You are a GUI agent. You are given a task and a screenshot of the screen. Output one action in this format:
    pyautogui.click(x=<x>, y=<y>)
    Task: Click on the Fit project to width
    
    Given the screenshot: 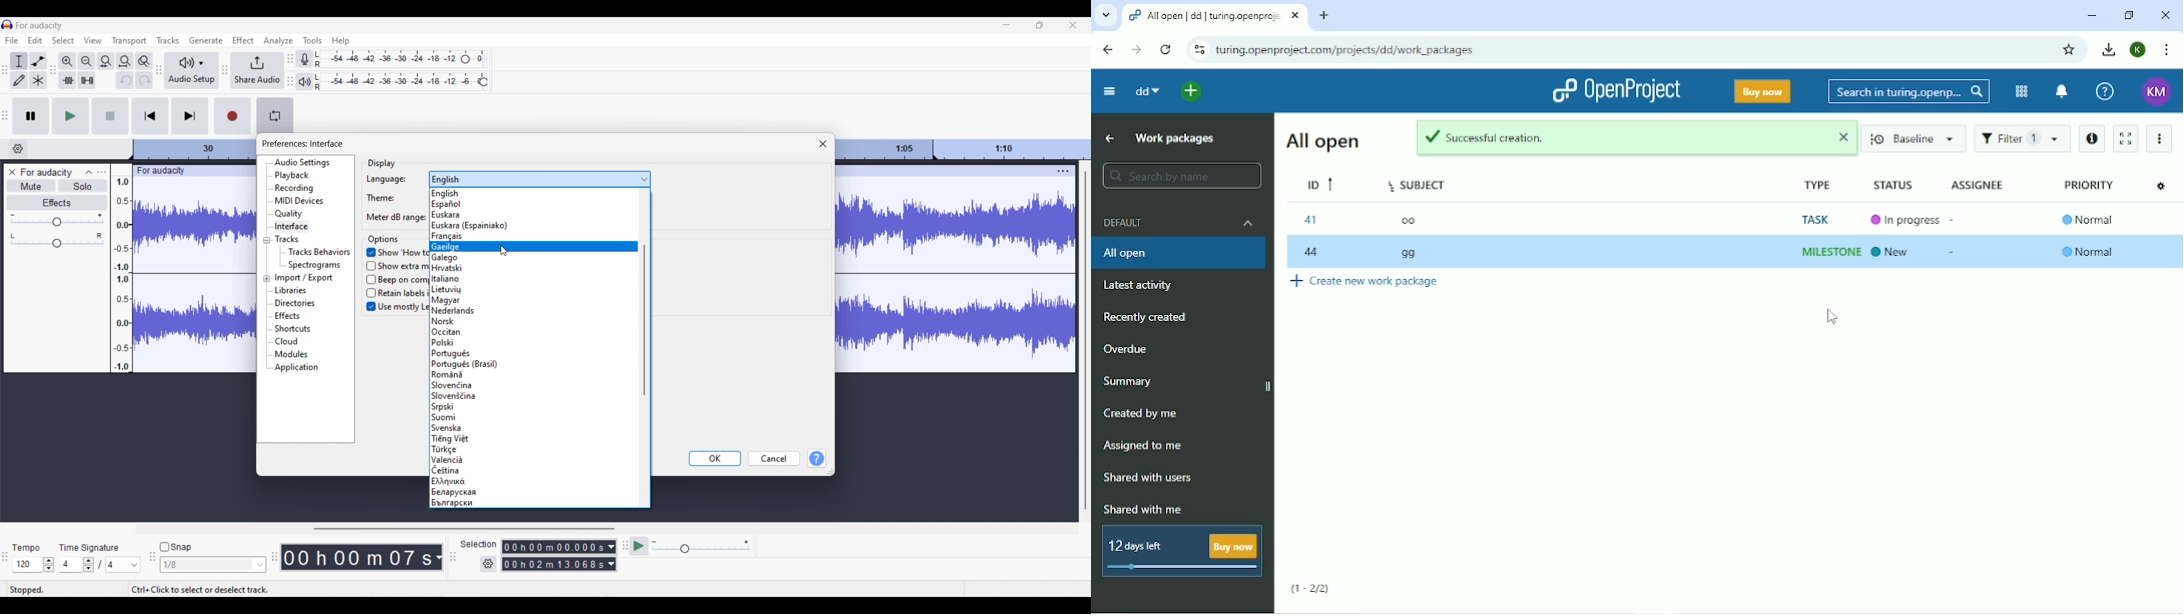 What is the action you would take?
    pyautogui.click(x=125, y=61)
    